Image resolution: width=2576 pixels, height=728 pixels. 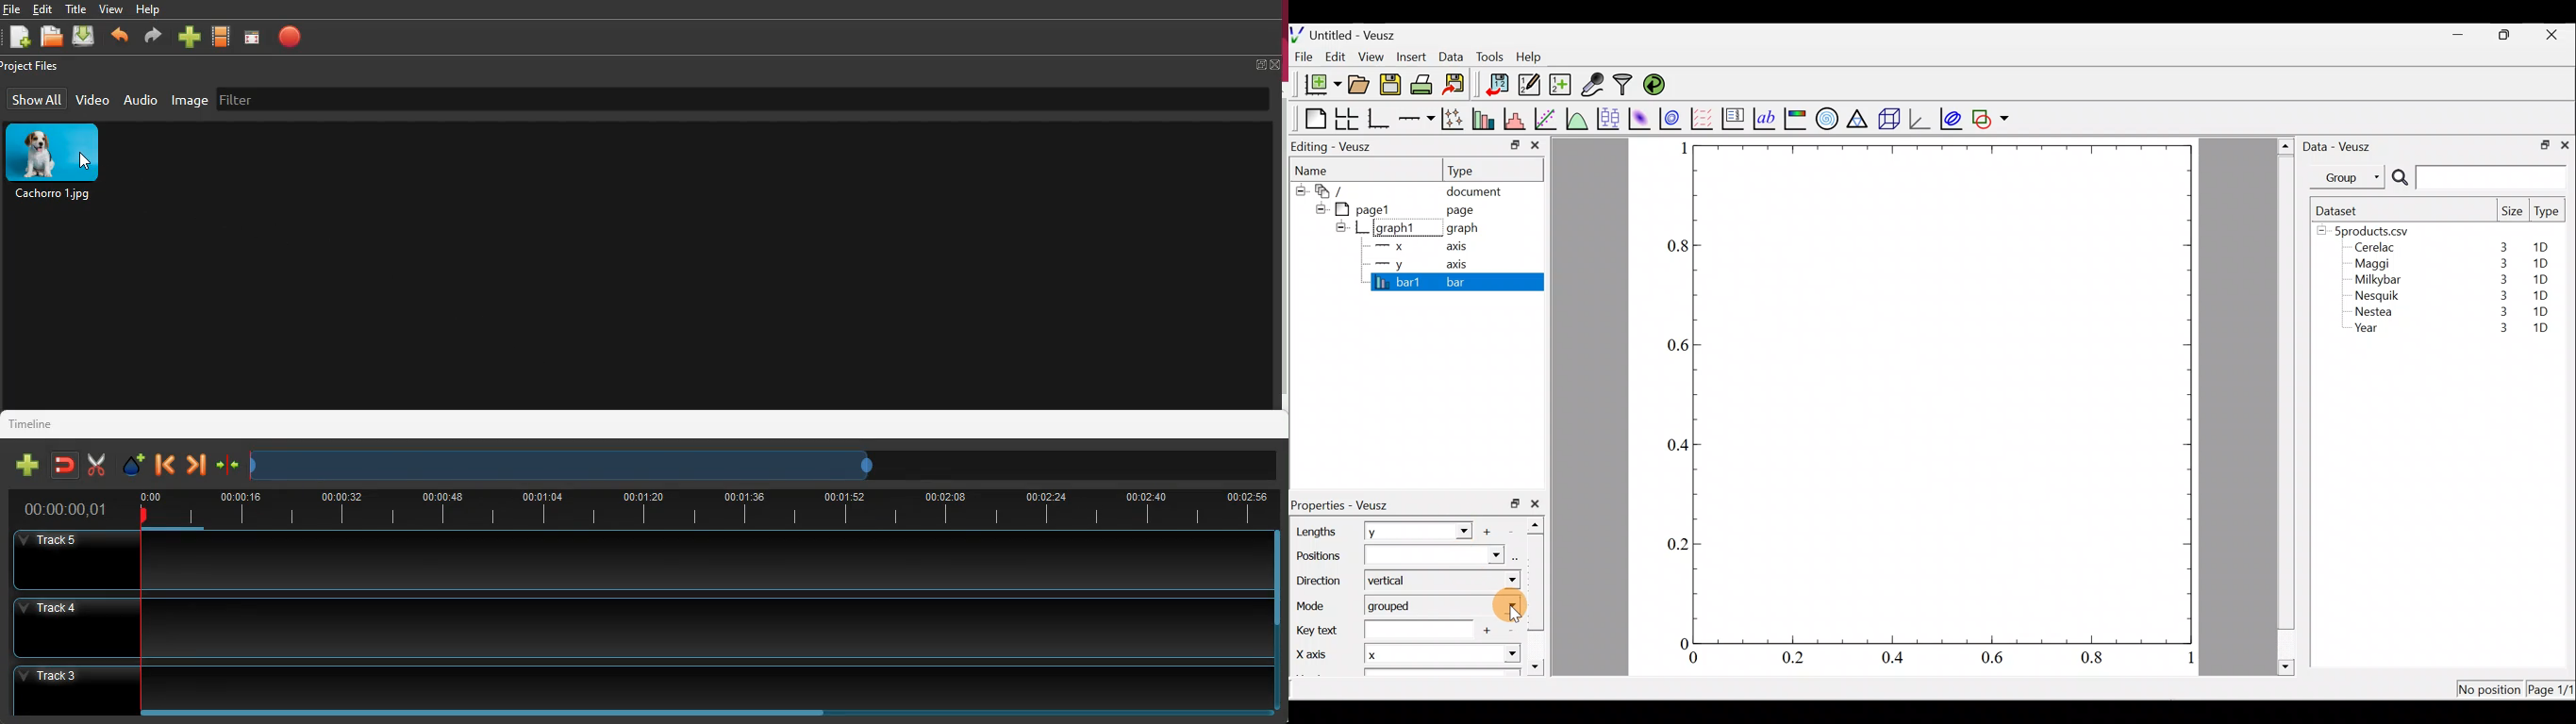 What do you see at coordinates (1462, 230) in the screenshot?
I see `graph` at bounding box center [1462, 230].